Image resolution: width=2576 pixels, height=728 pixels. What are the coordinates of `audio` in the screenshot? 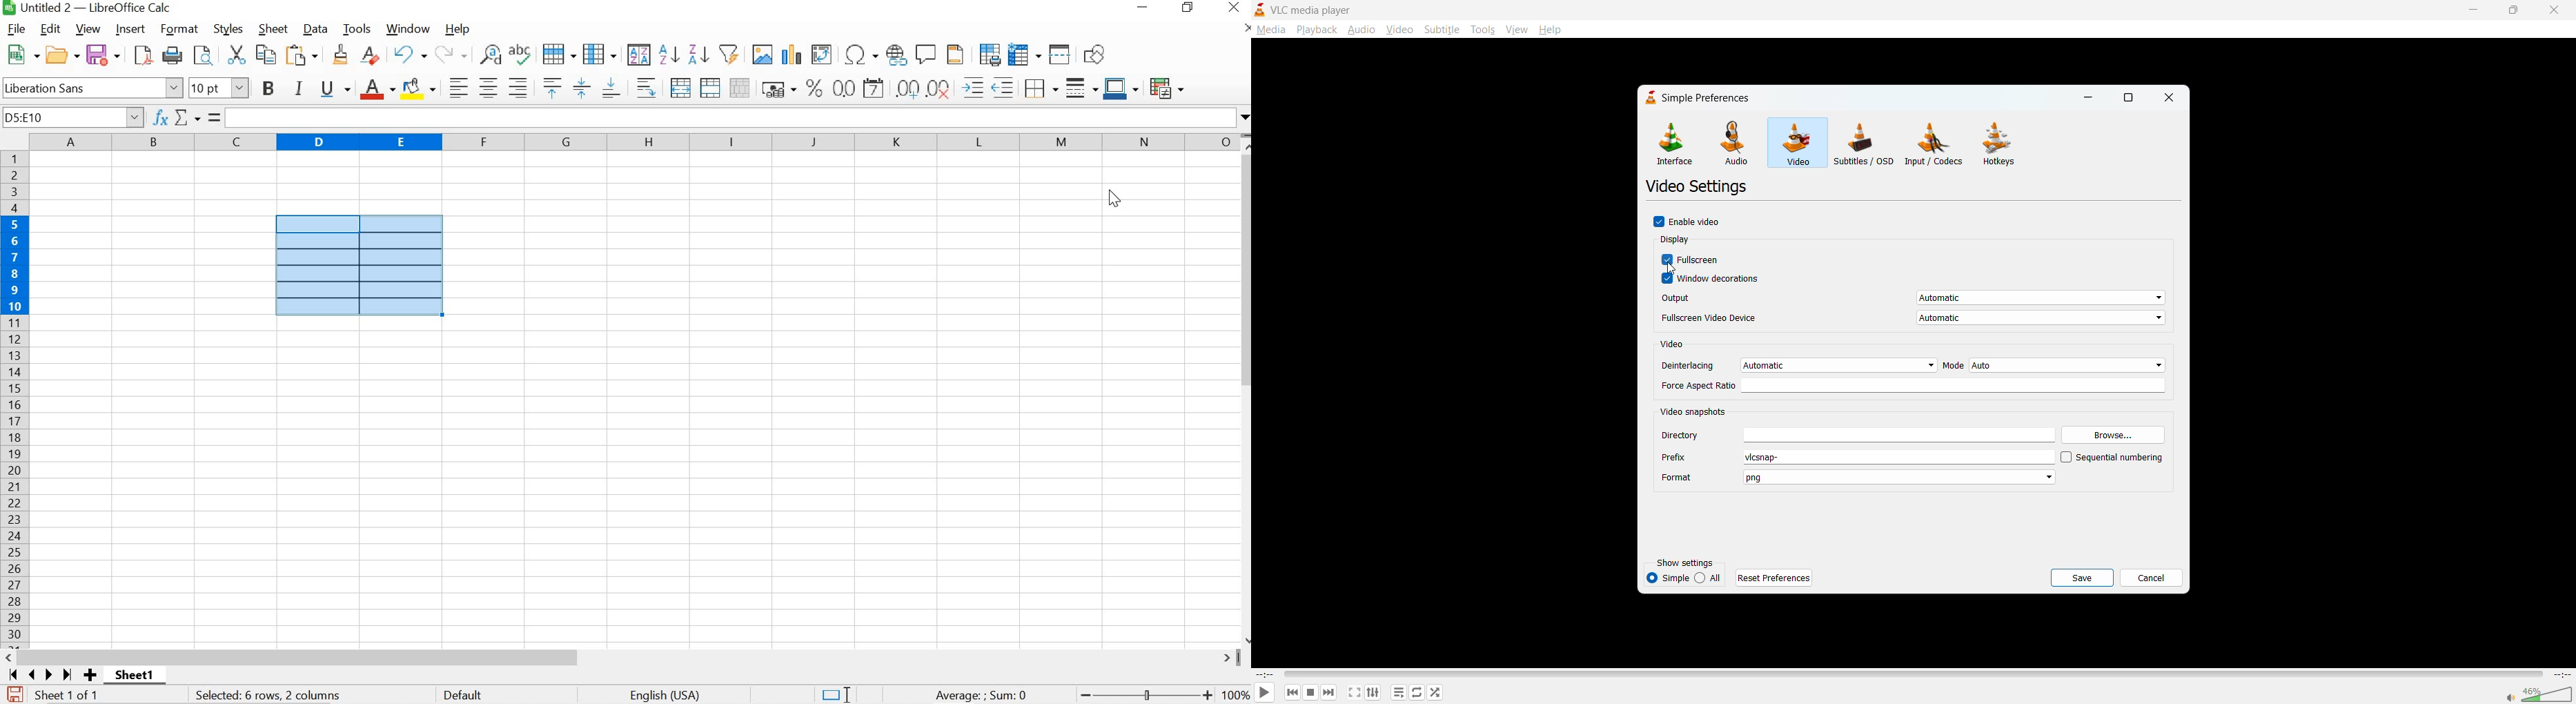 It's located at (1362, 30).